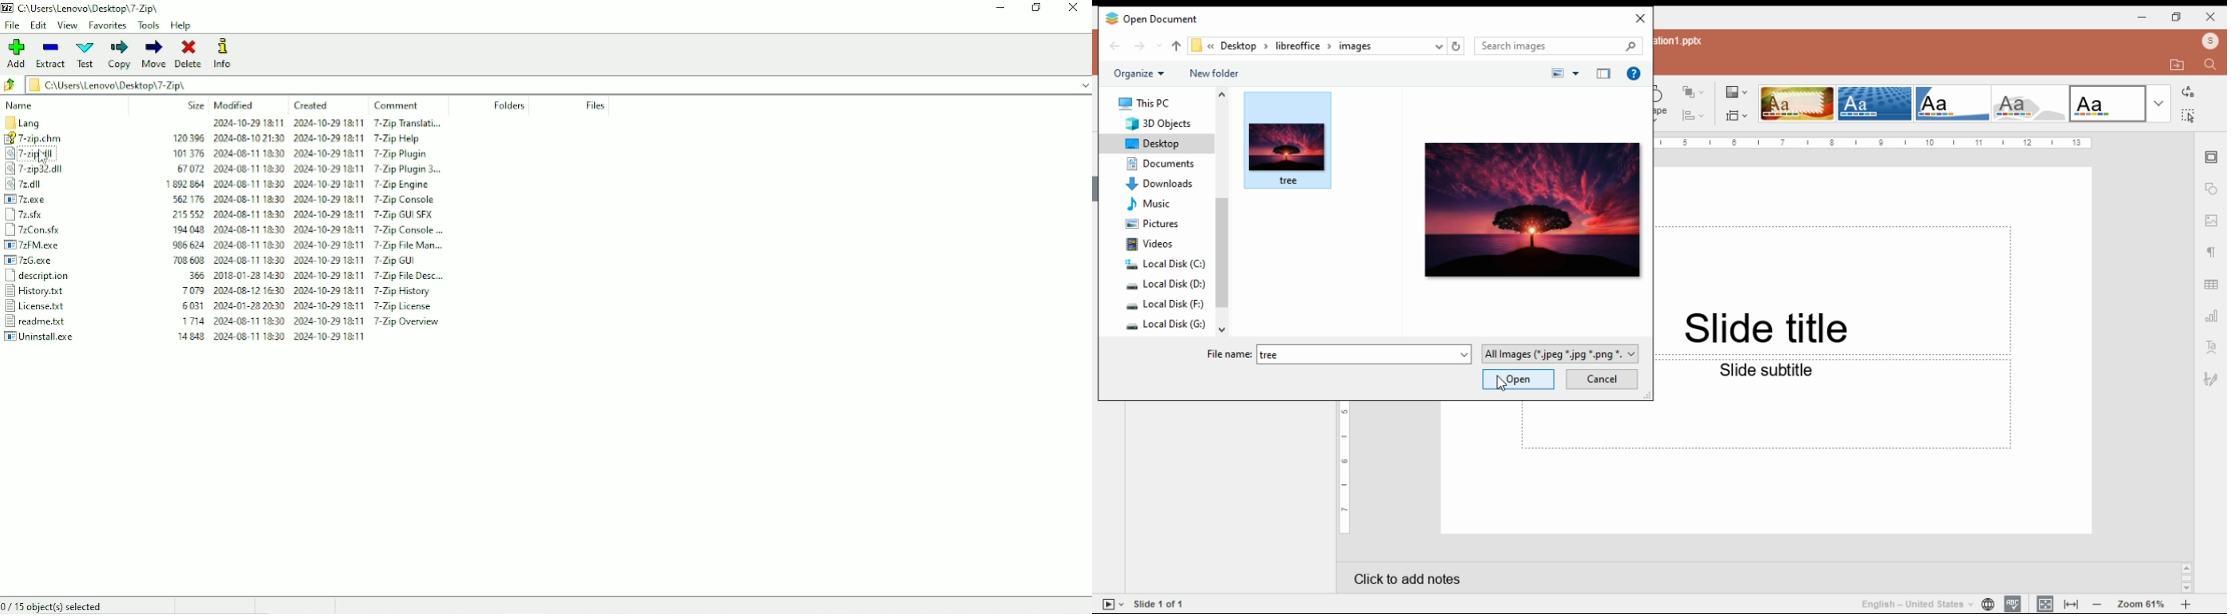  Describe the element at coordinates (1145, 103) in the screenshot. I see `this PC` at that location.